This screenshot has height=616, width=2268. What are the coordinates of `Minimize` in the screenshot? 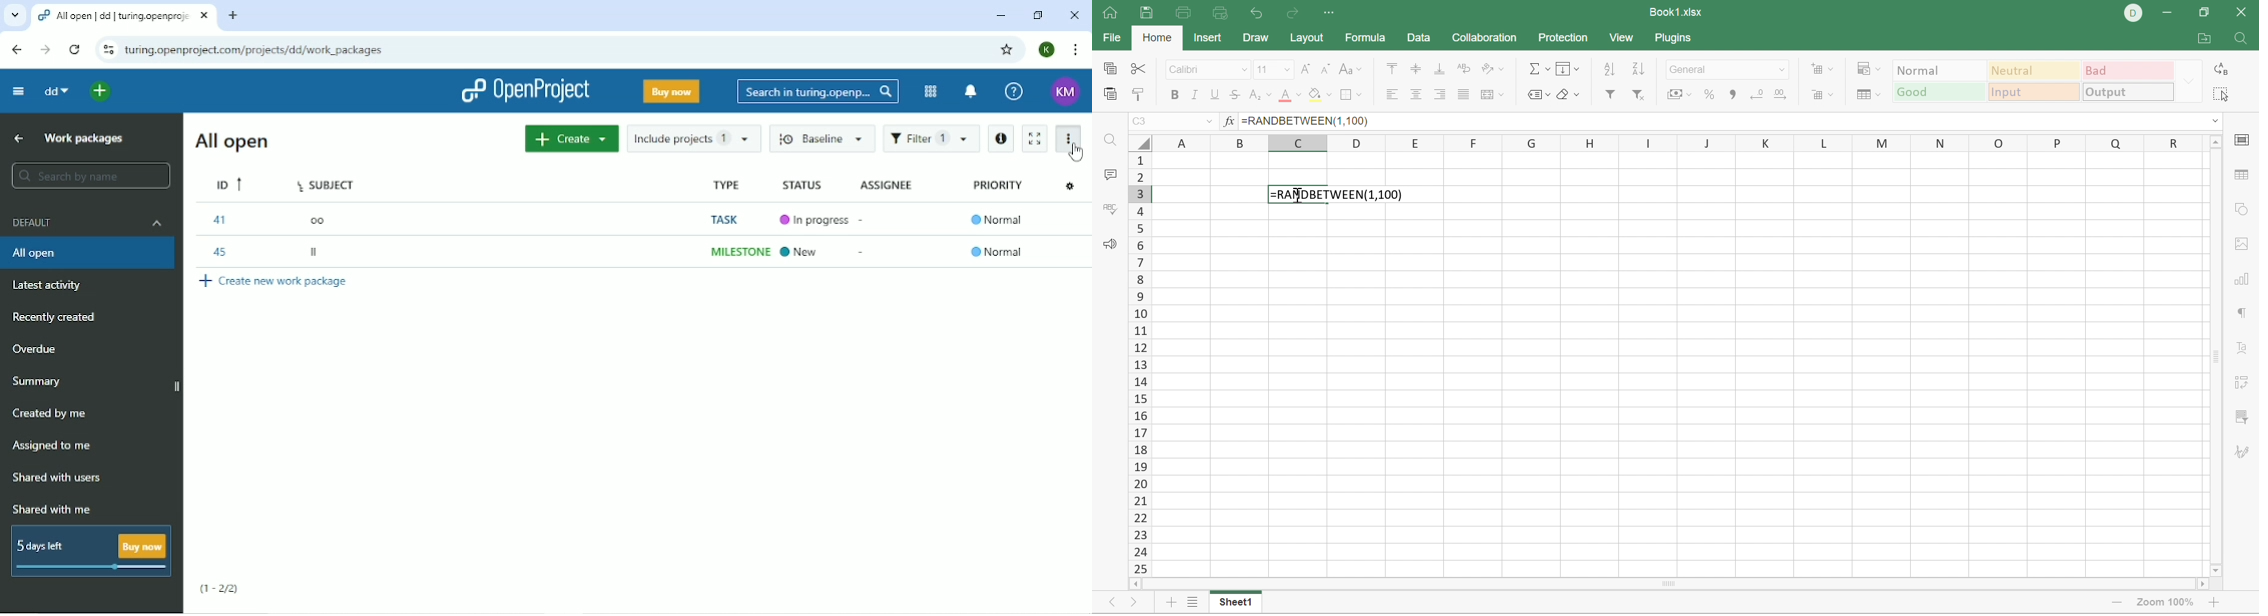 It's located at (1001, 16).